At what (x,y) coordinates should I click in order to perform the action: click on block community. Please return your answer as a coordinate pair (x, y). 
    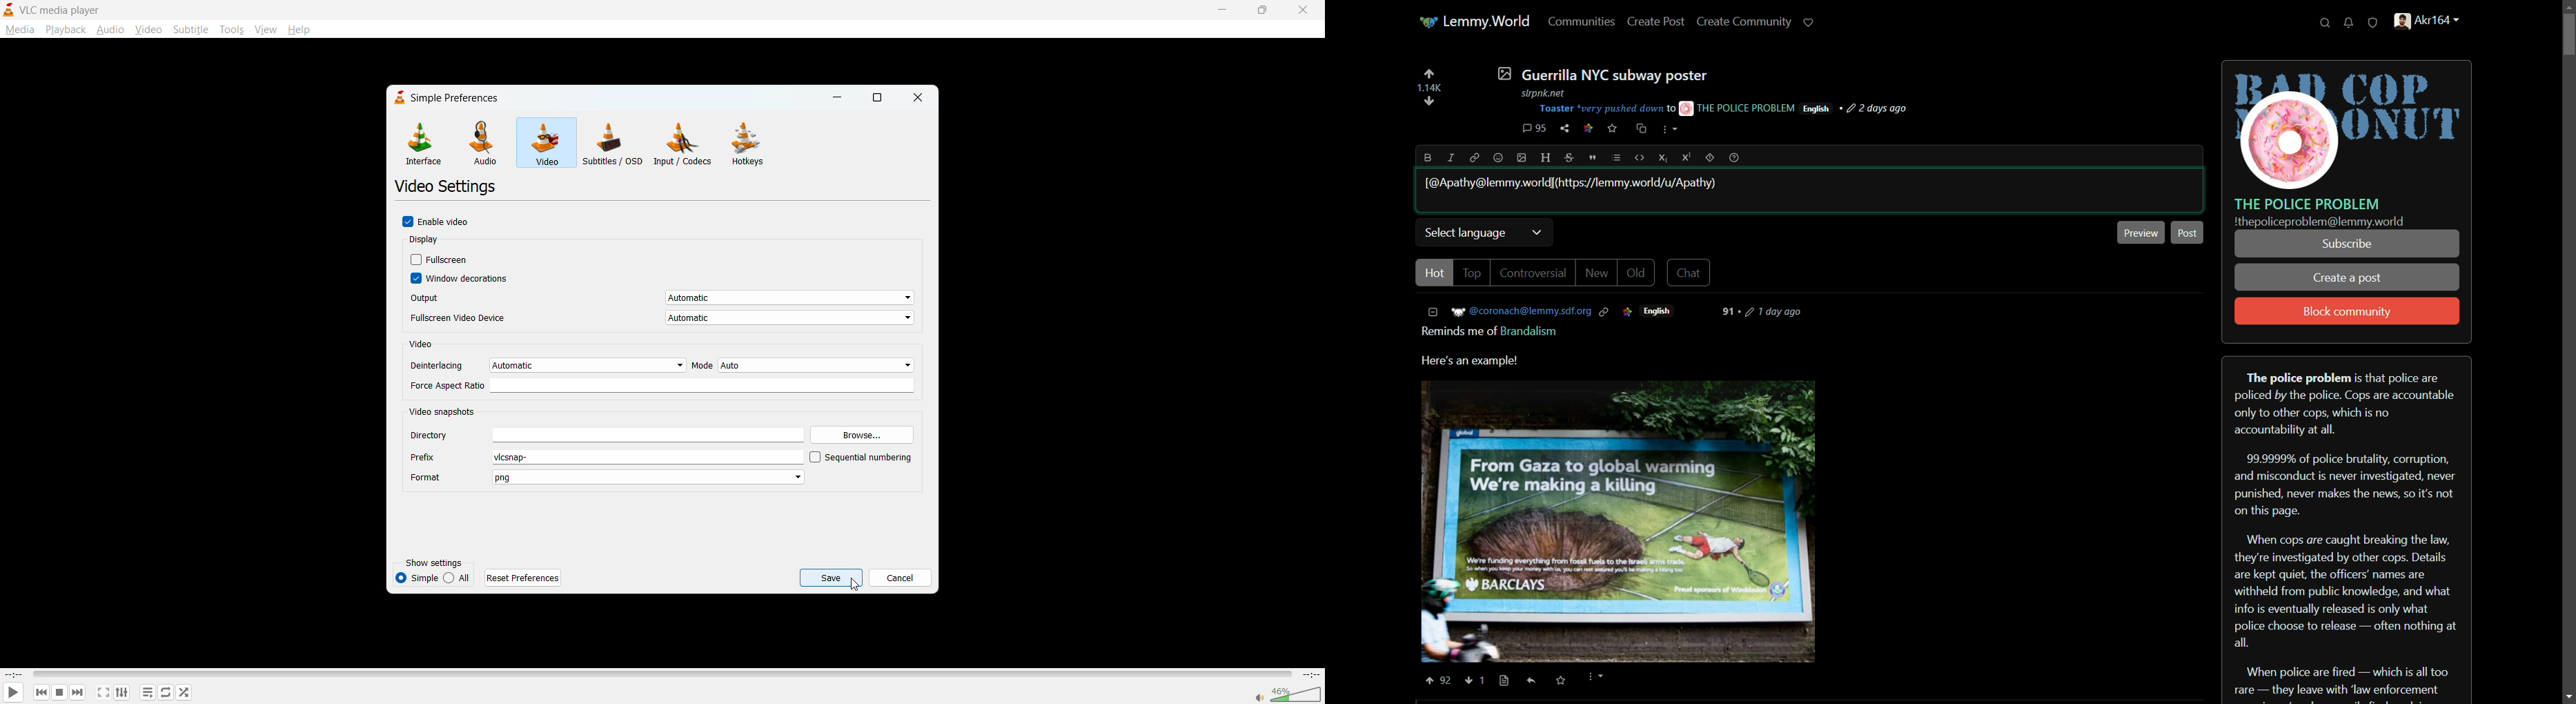
    Looking at the image, I should click on (2347, 312).